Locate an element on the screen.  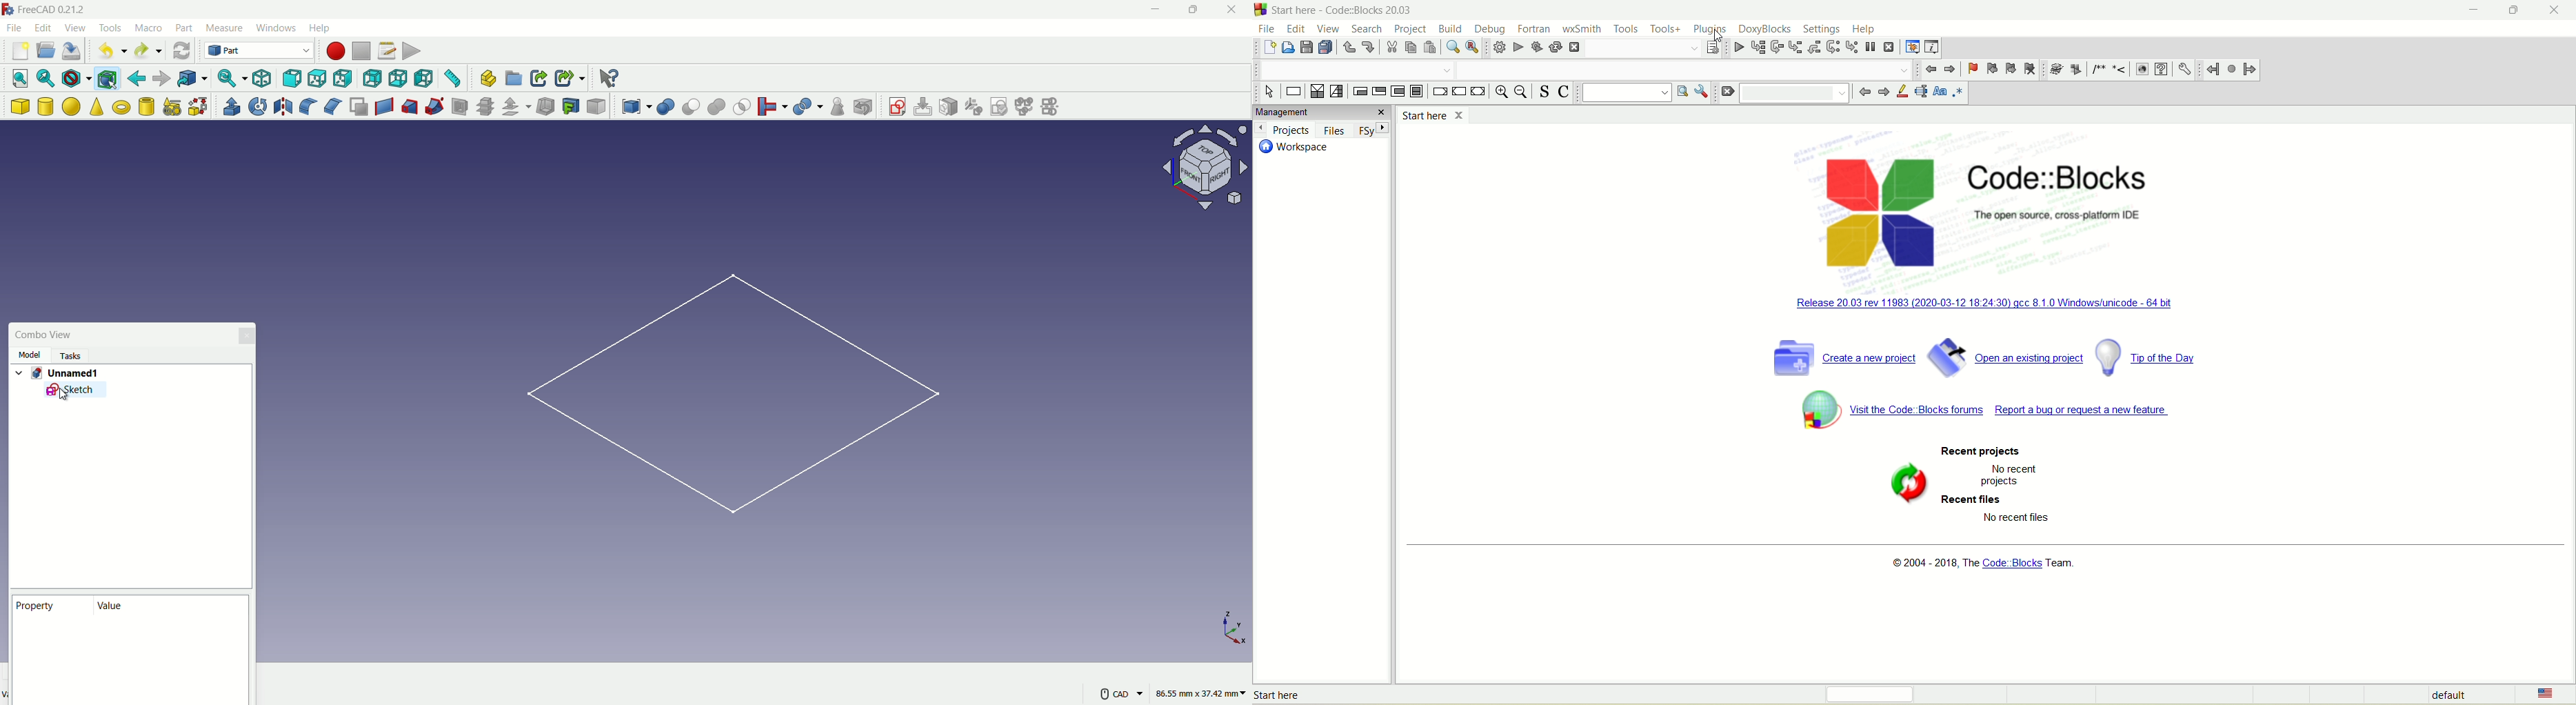
No recent projects is located at coordinates (2006, 475).